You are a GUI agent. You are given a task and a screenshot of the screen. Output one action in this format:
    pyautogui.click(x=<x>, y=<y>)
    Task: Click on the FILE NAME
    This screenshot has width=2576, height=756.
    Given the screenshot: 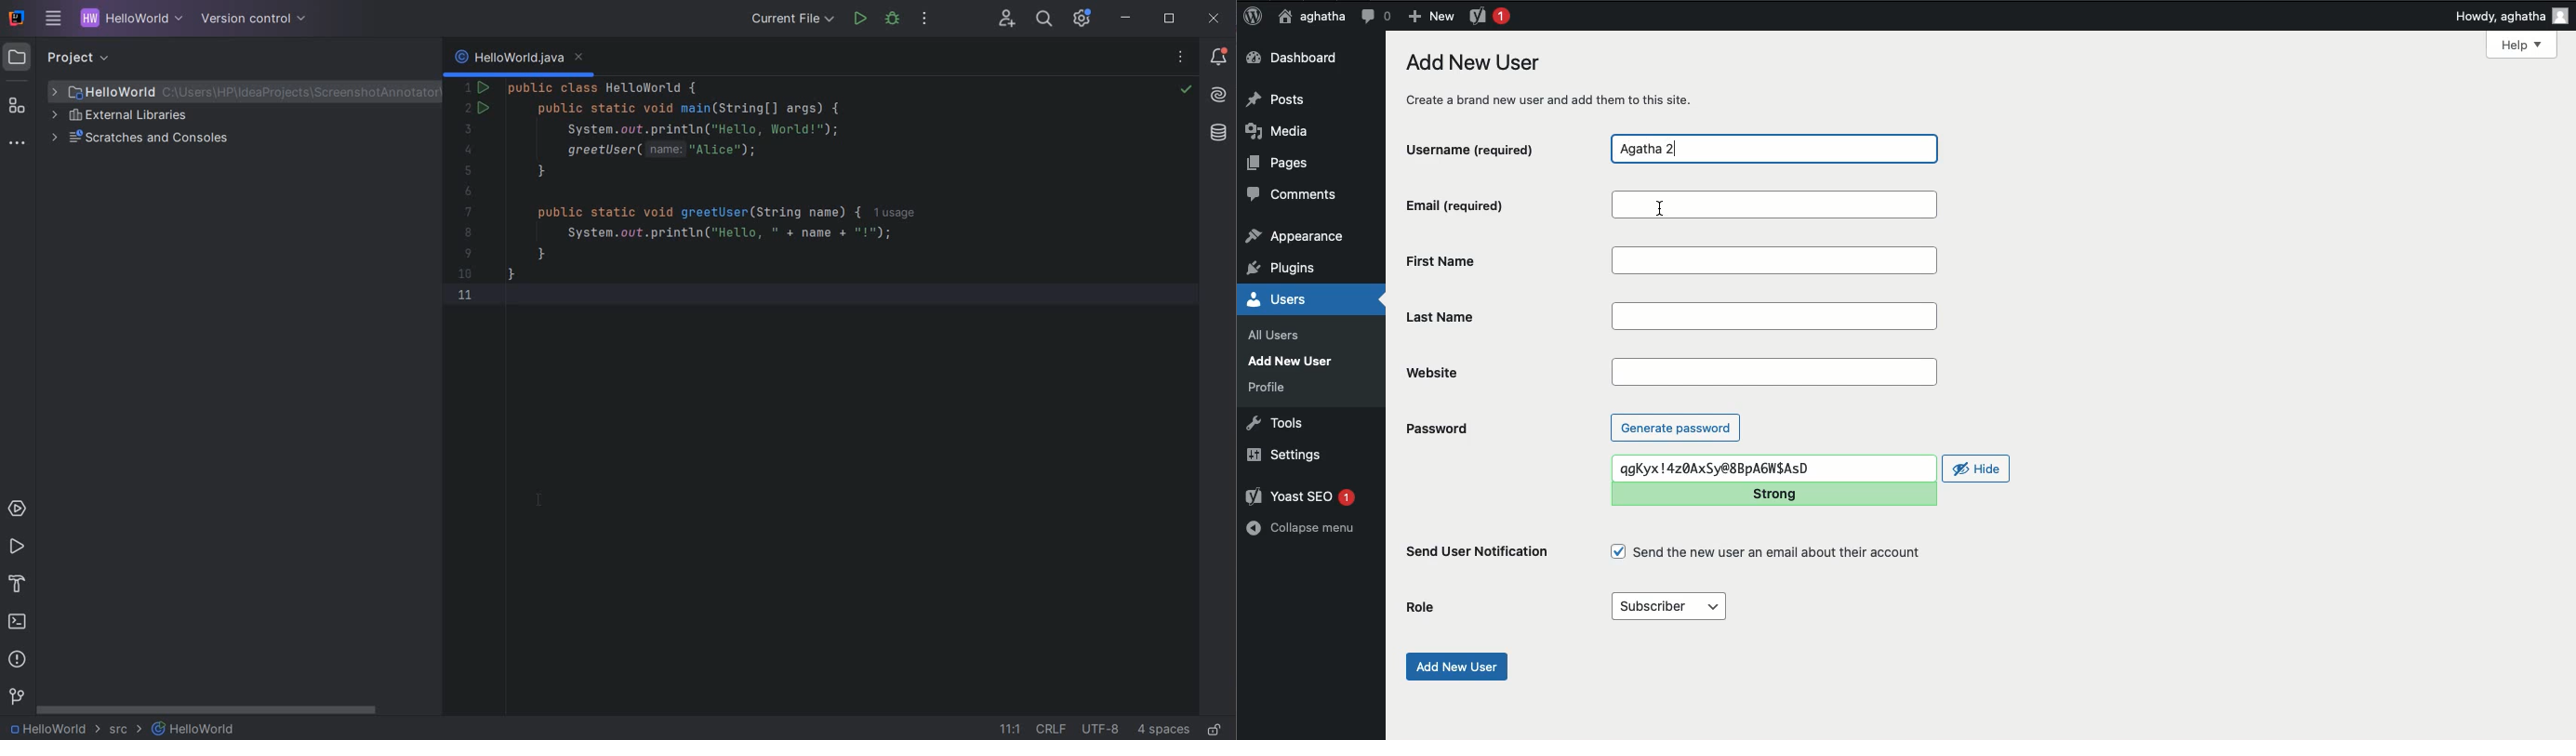 What is the action you would take?
    pyautogui.click(x=519, y=60)
    